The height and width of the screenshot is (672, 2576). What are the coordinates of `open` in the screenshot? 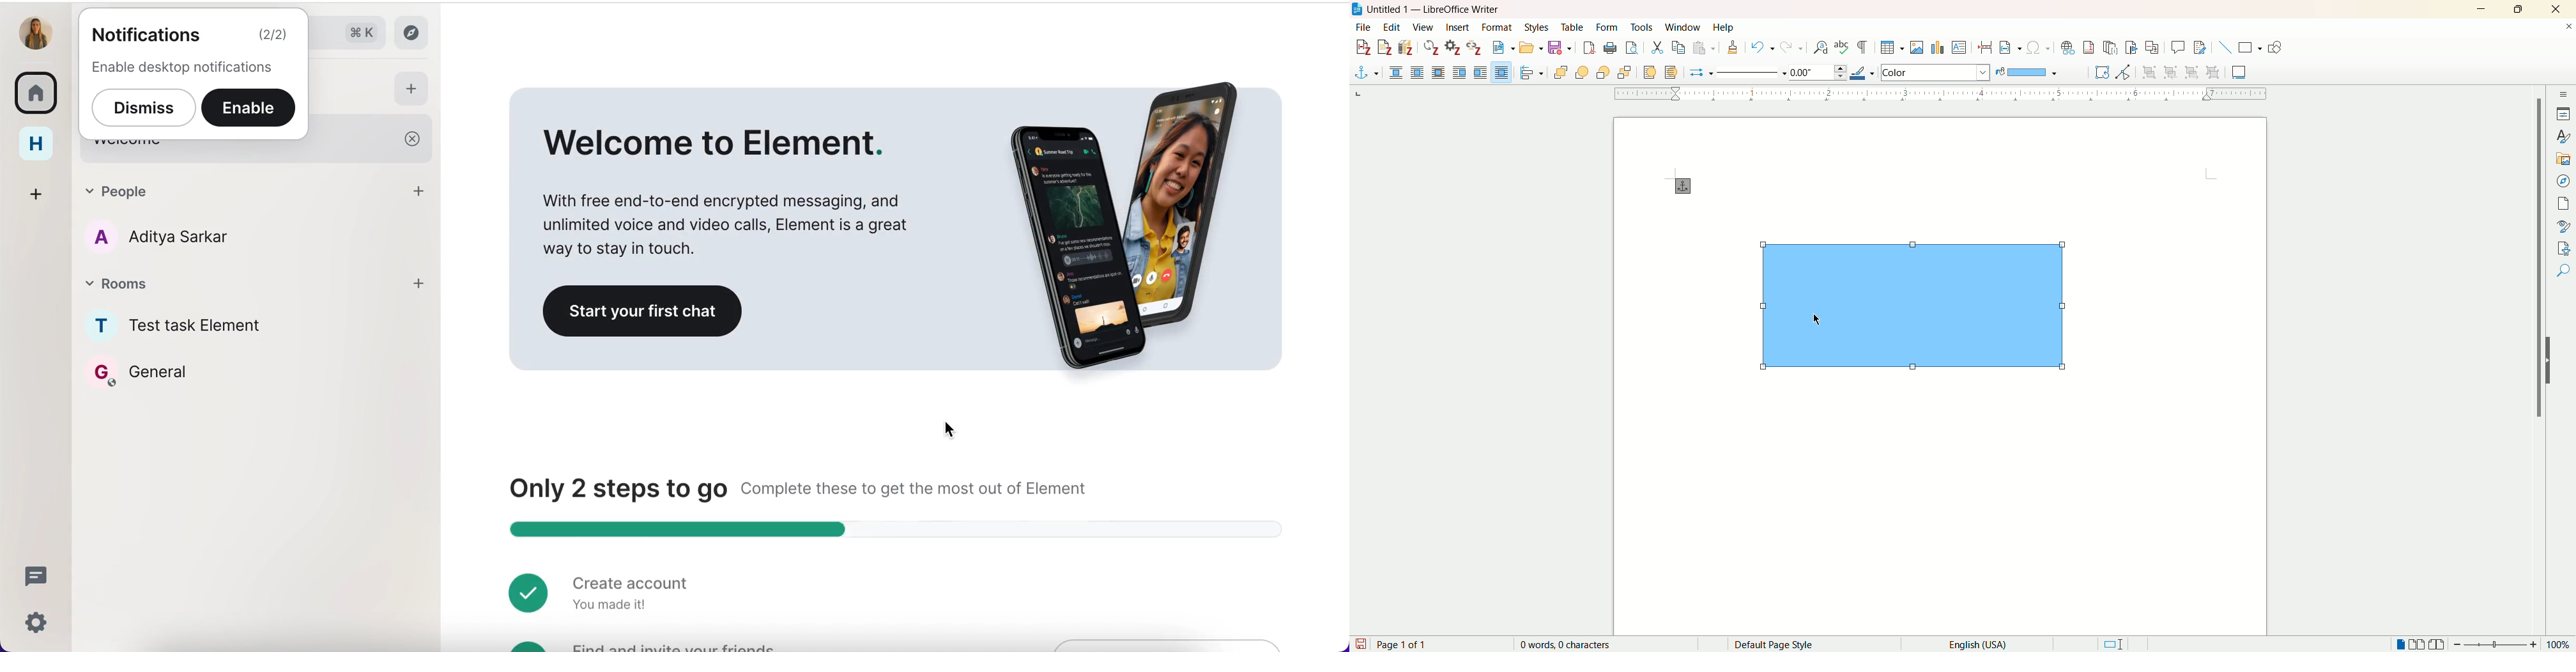 It's located at (1530, 49).